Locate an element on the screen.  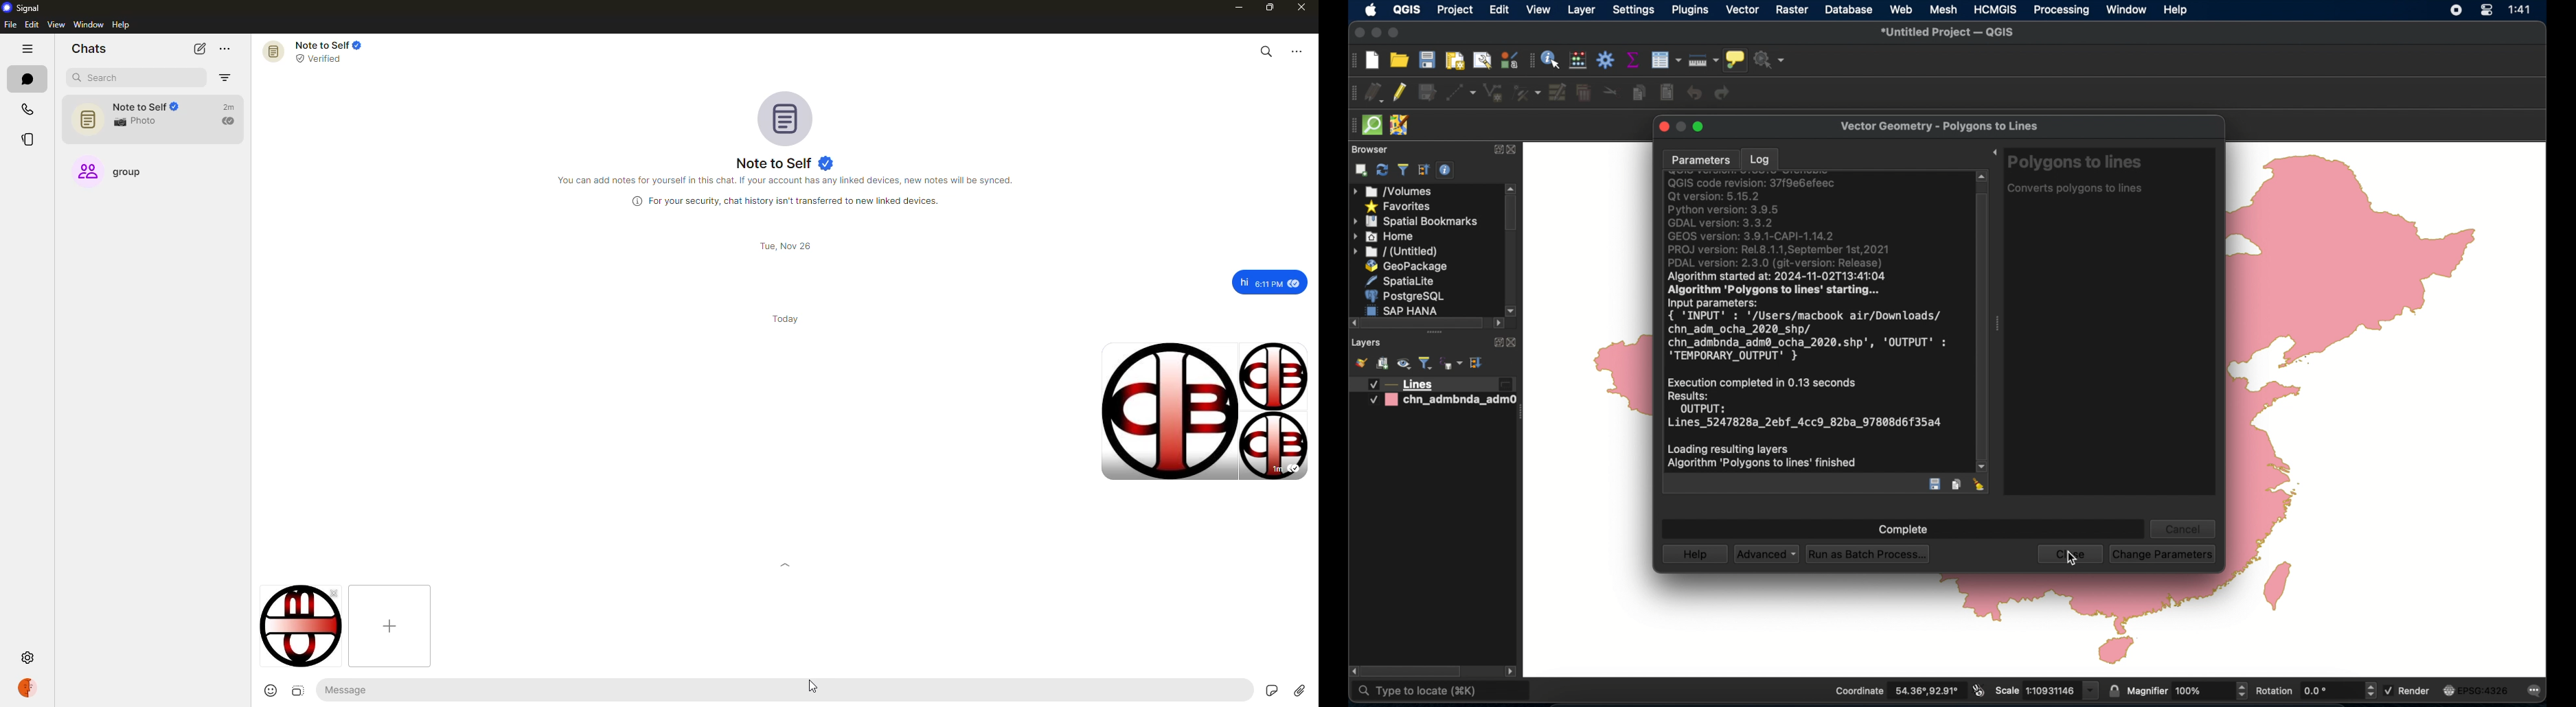
no action selected is located at coordinates (1770, 60).